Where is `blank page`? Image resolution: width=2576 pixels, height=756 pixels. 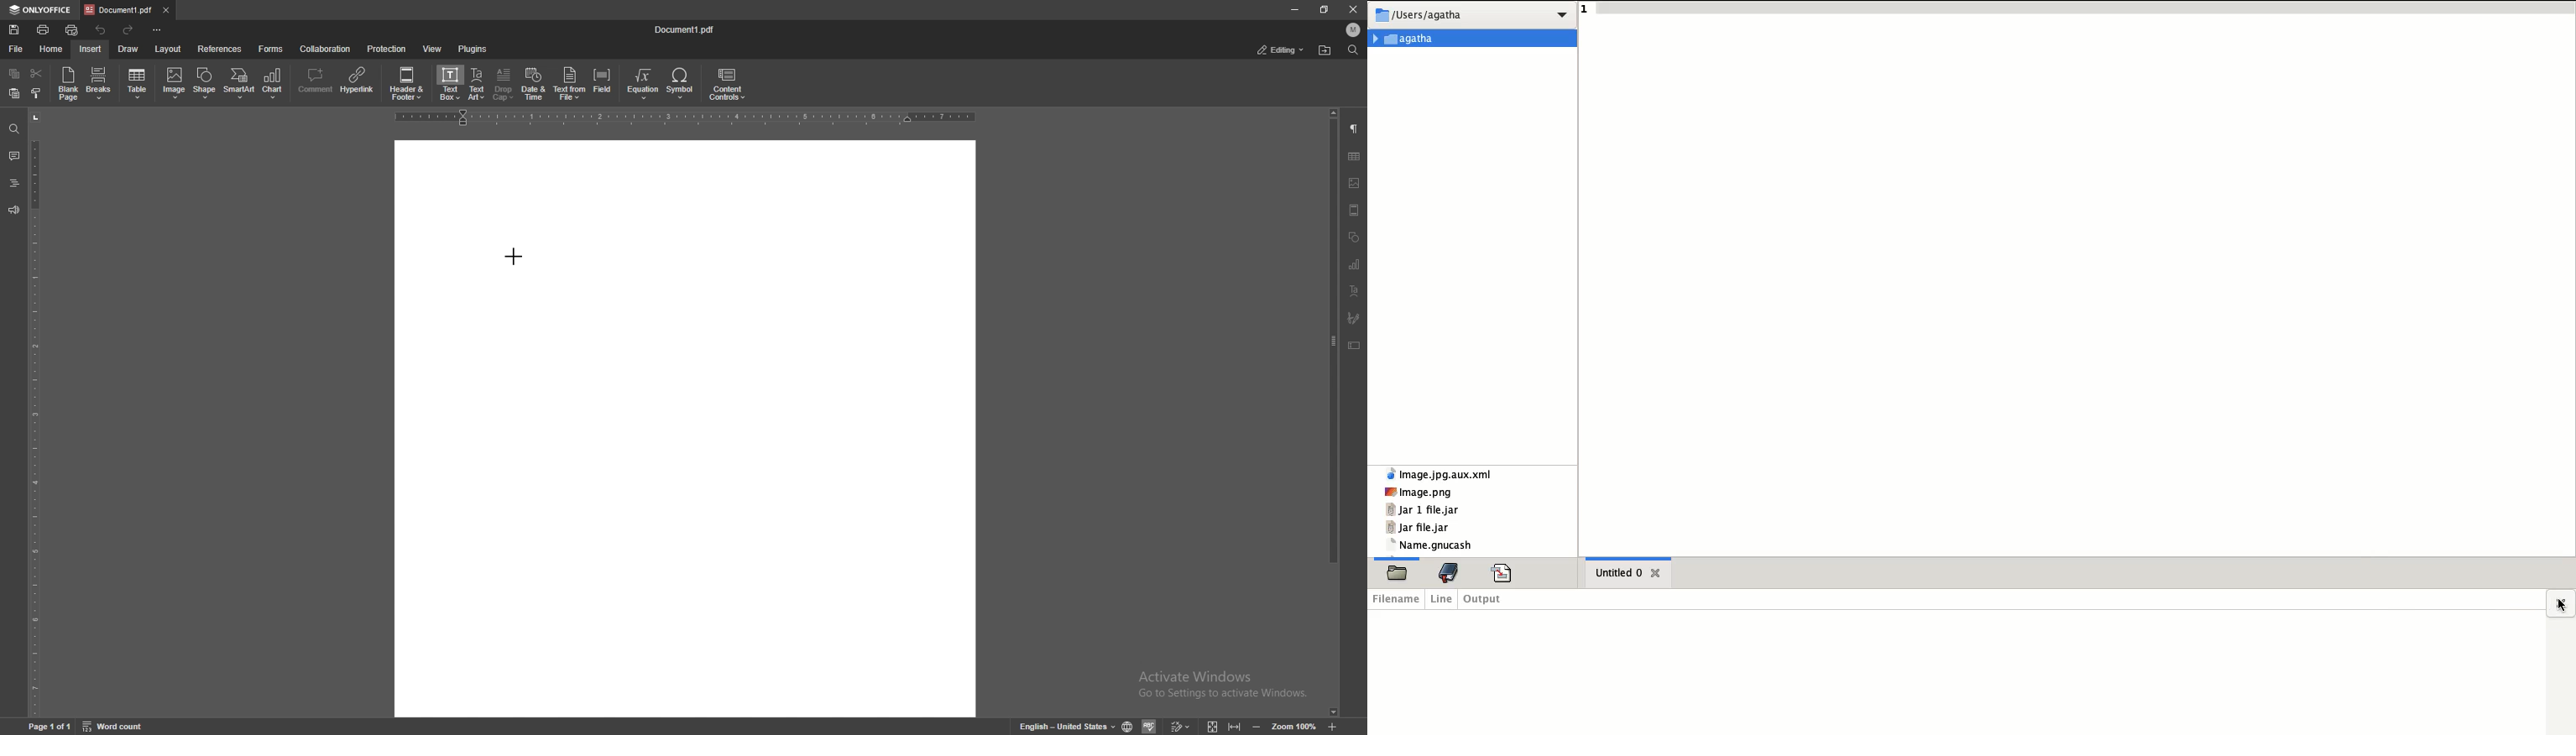
blank page is located at coordinates (68, 83).